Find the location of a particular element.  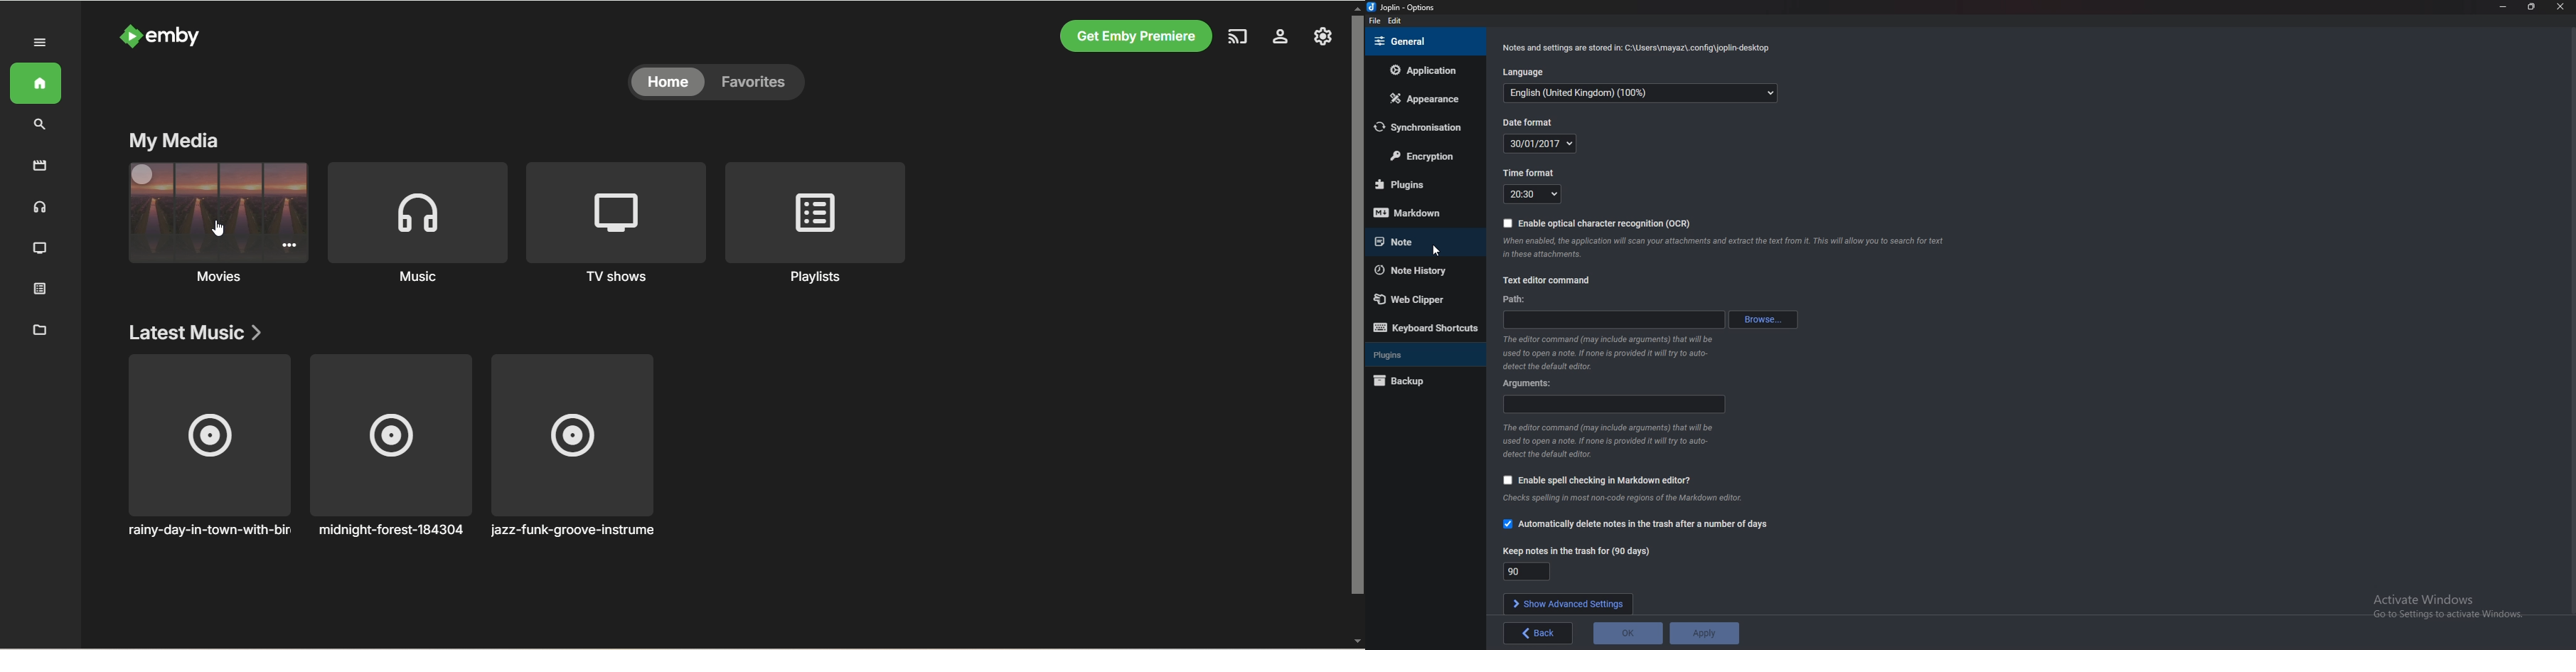

checkbox is located at coordinates (1505, 480).